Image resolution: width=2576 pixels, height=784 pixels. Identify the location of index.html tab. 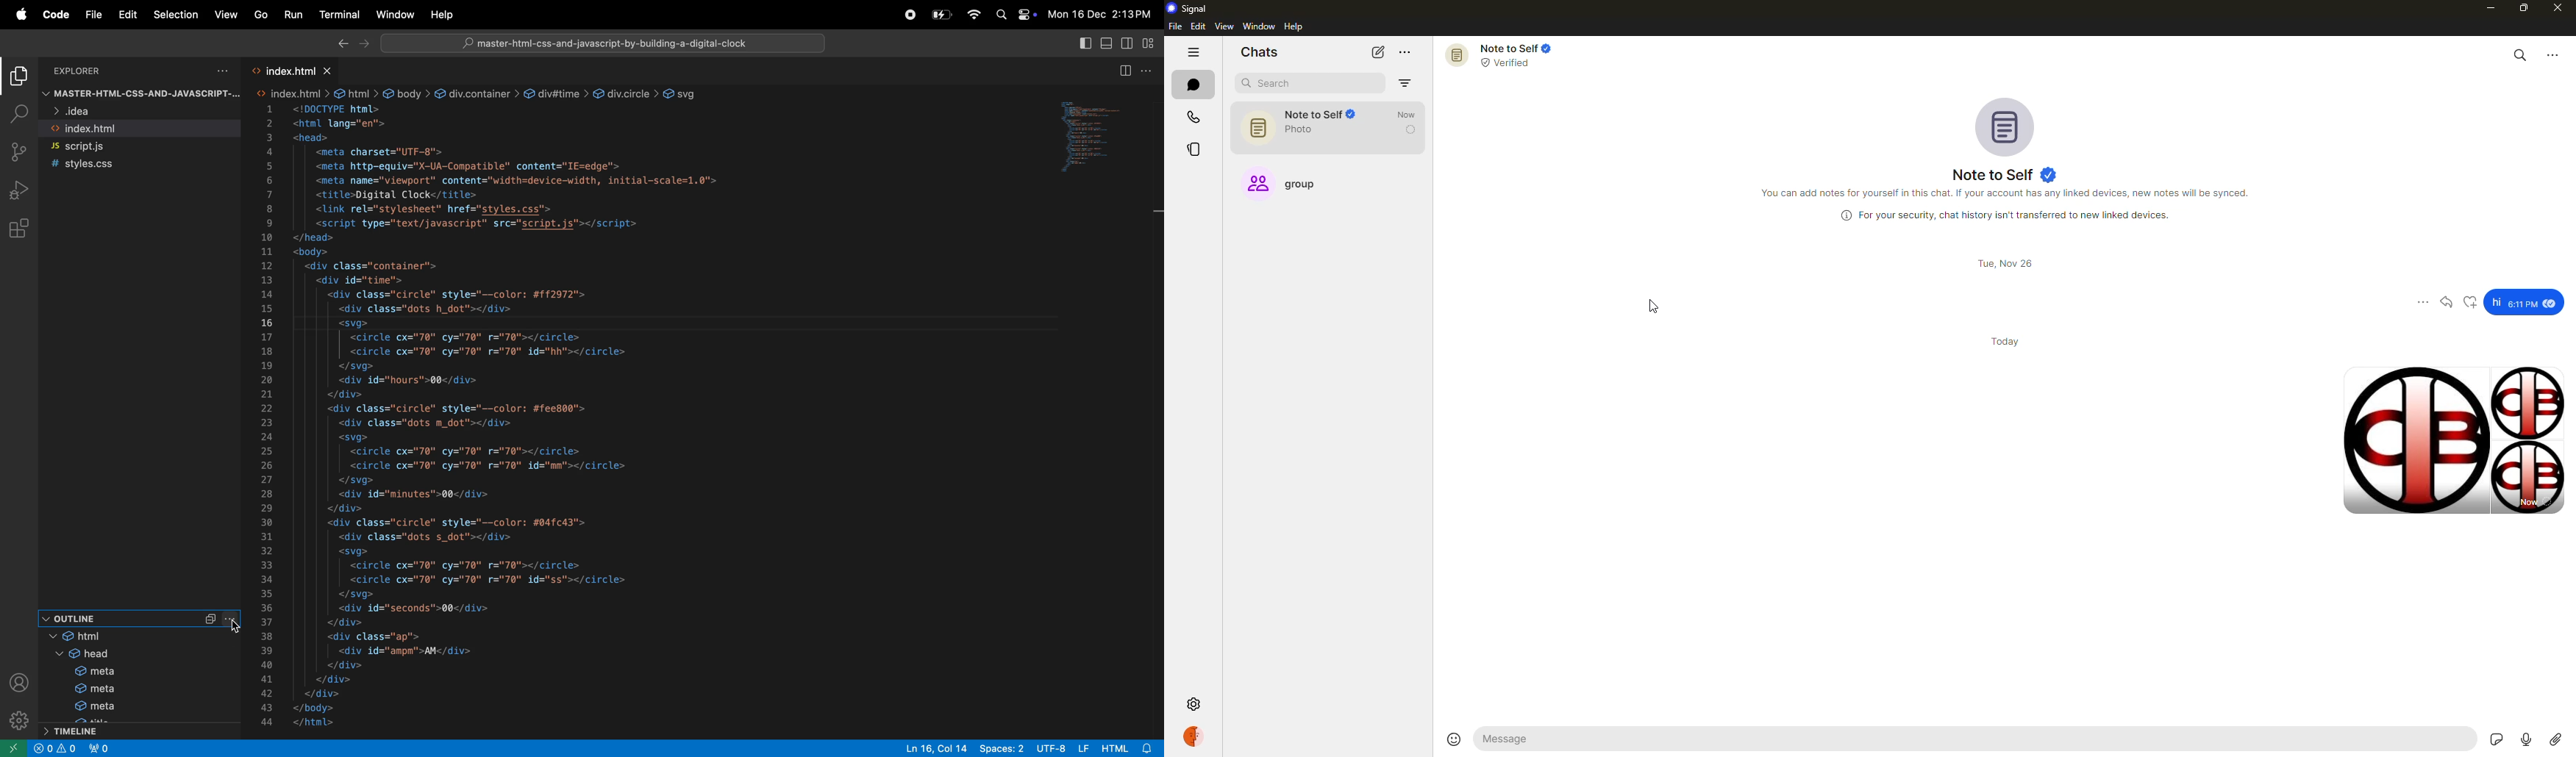
(277, 70).